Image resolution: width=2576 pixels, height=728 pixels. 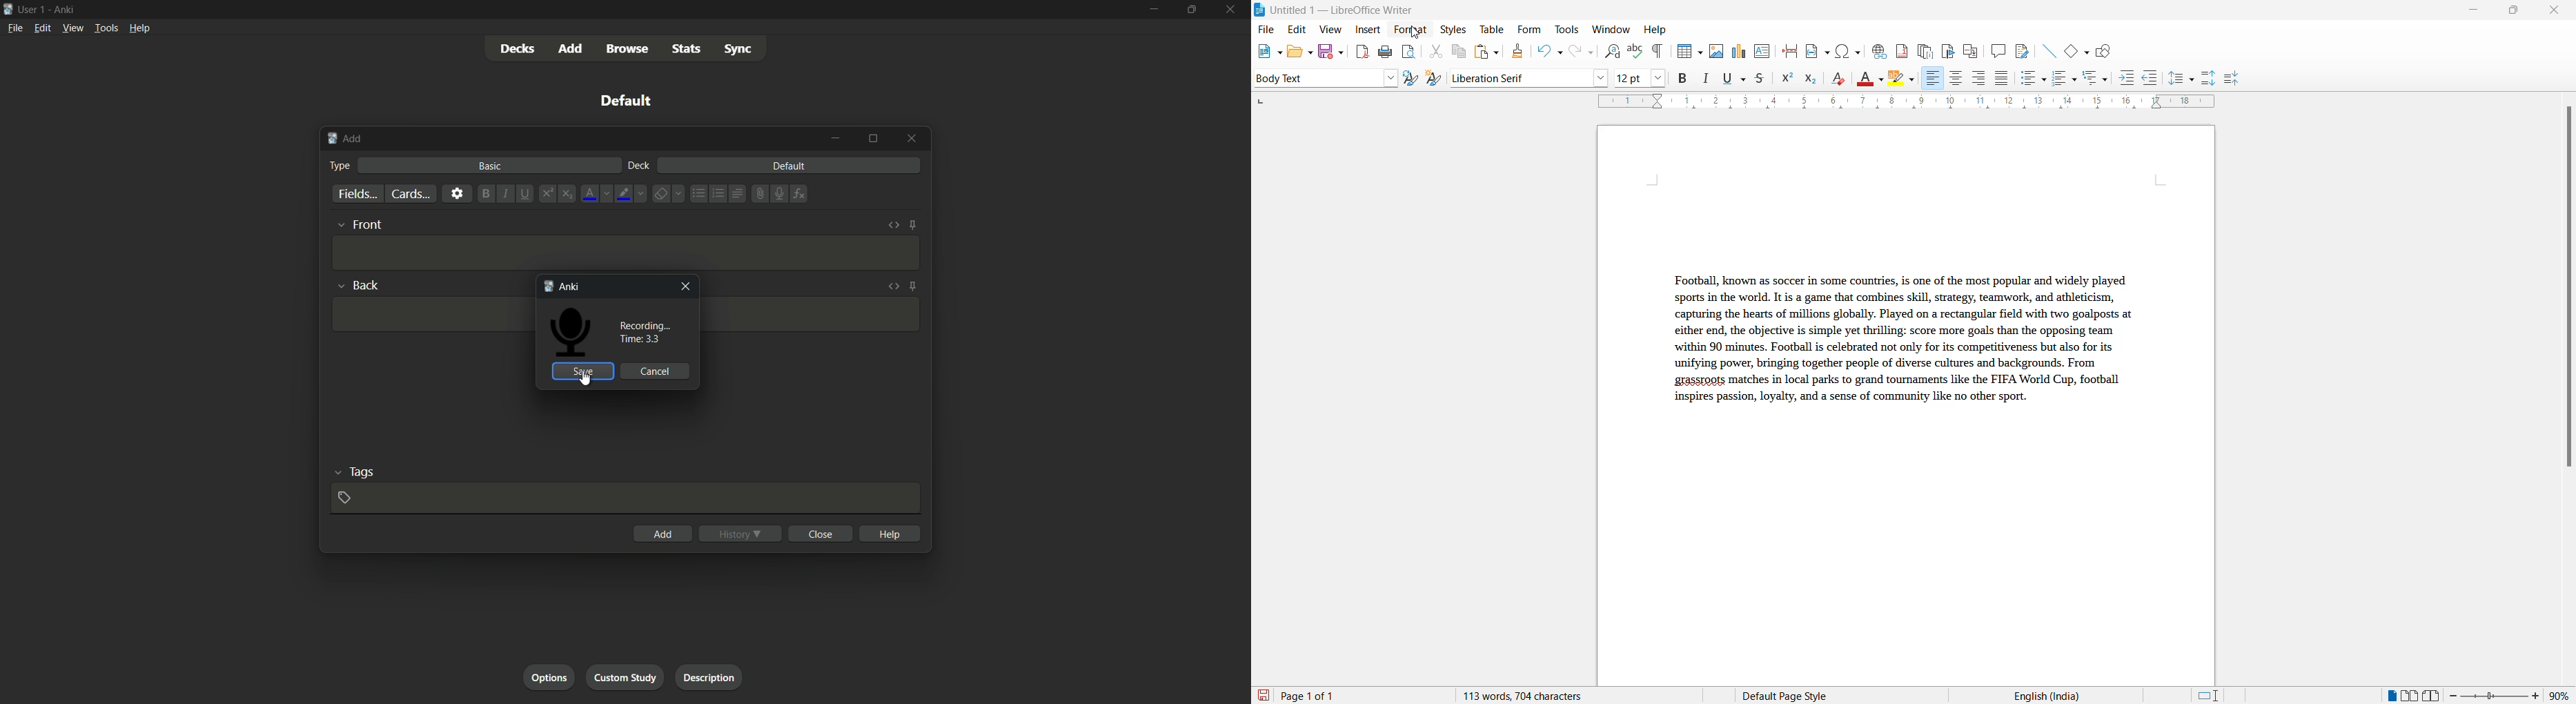 What do you see at coordinates (1932, 79) in the screenshot?
I see `text align right` at bounding box center [1932, 79].